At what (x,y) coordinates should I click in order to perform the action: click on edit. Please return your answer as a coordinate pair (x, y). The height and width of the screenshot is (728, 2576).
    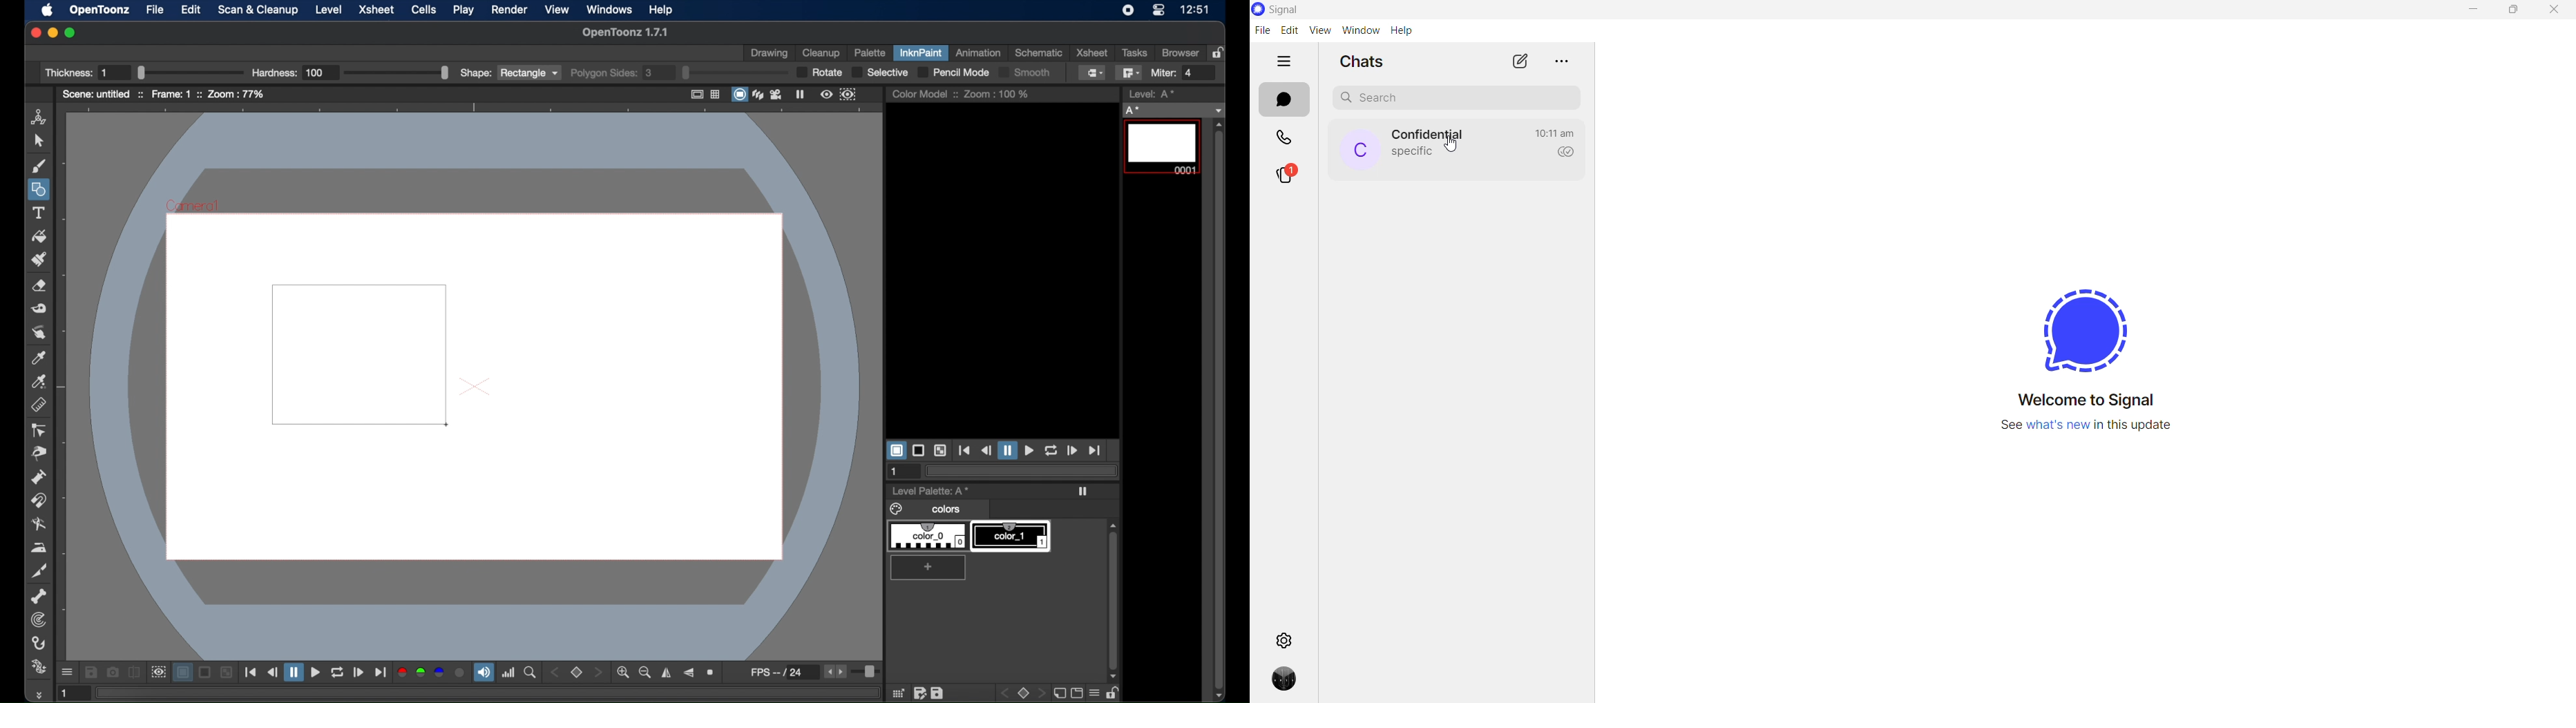
    Looking at the image, I should click on (921, 693).